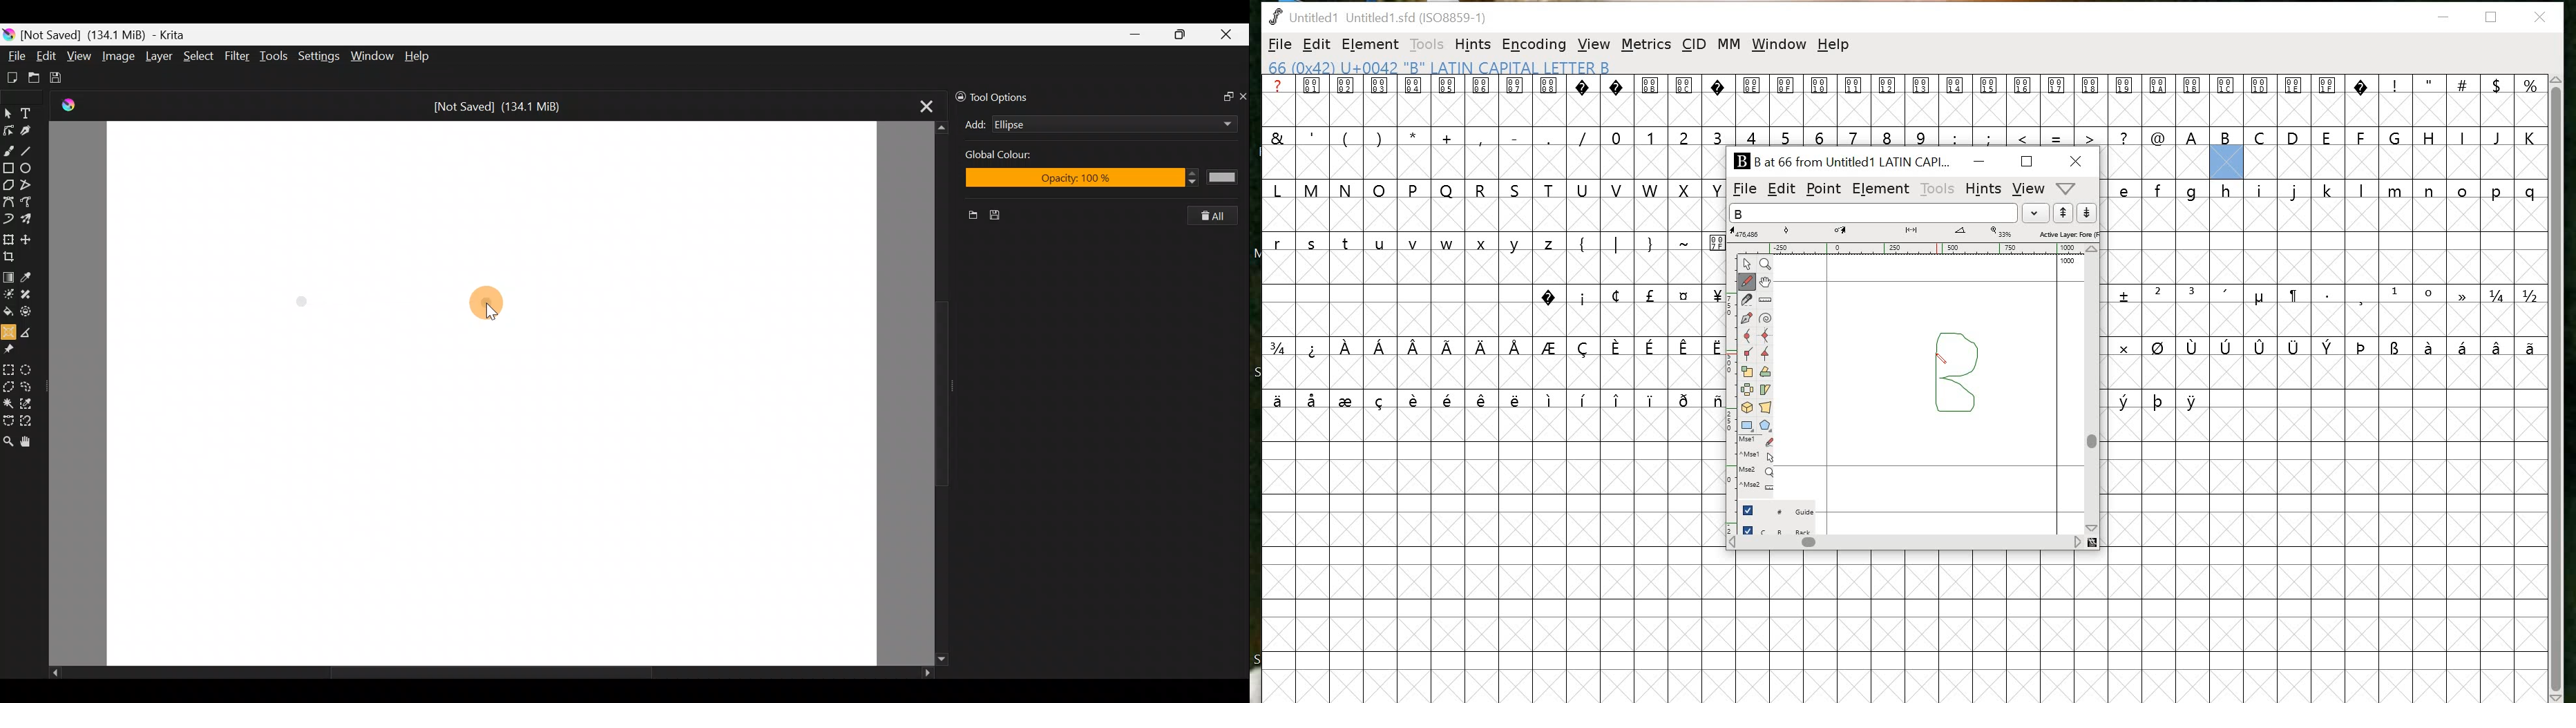 The height and width of the screenshot is (728, 2576). What do you see at coordinates (1779, 45) in the screenshot?
I see `window` at bounding box center [1779, 45].